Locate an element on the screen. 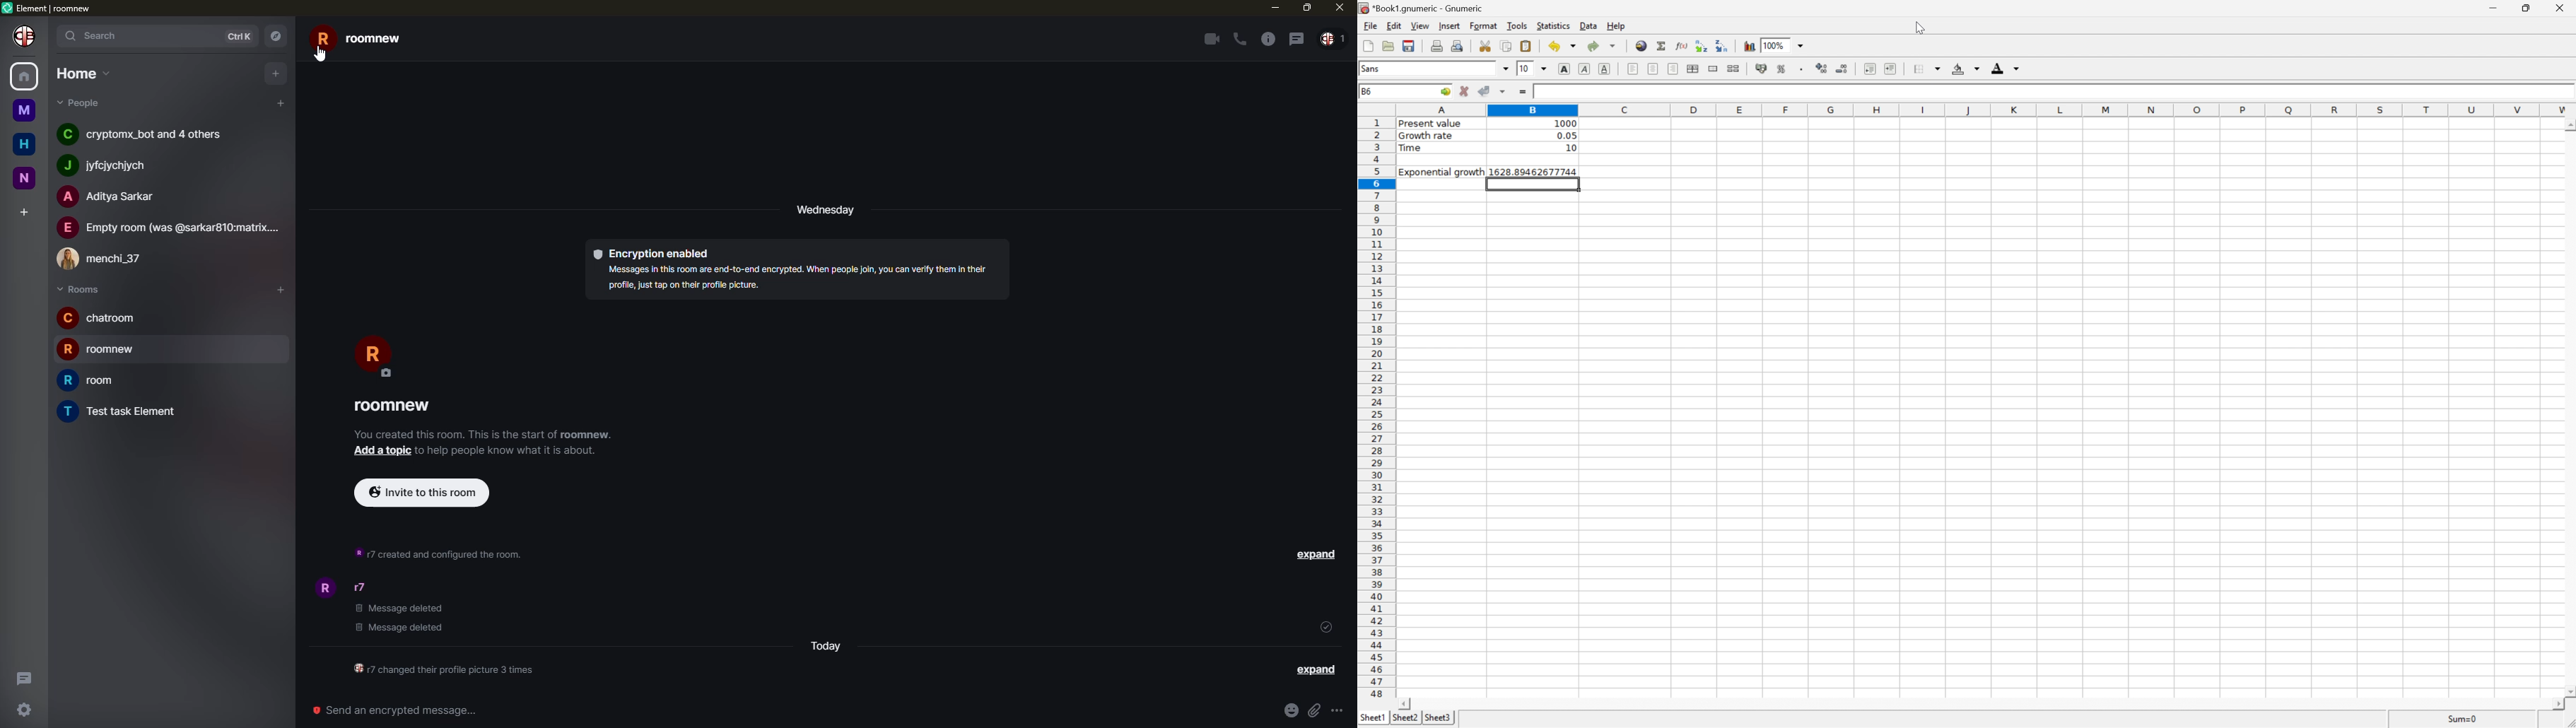 The height and width of the screenshot is (728, 2576). home is located at coordinates (23, 78).